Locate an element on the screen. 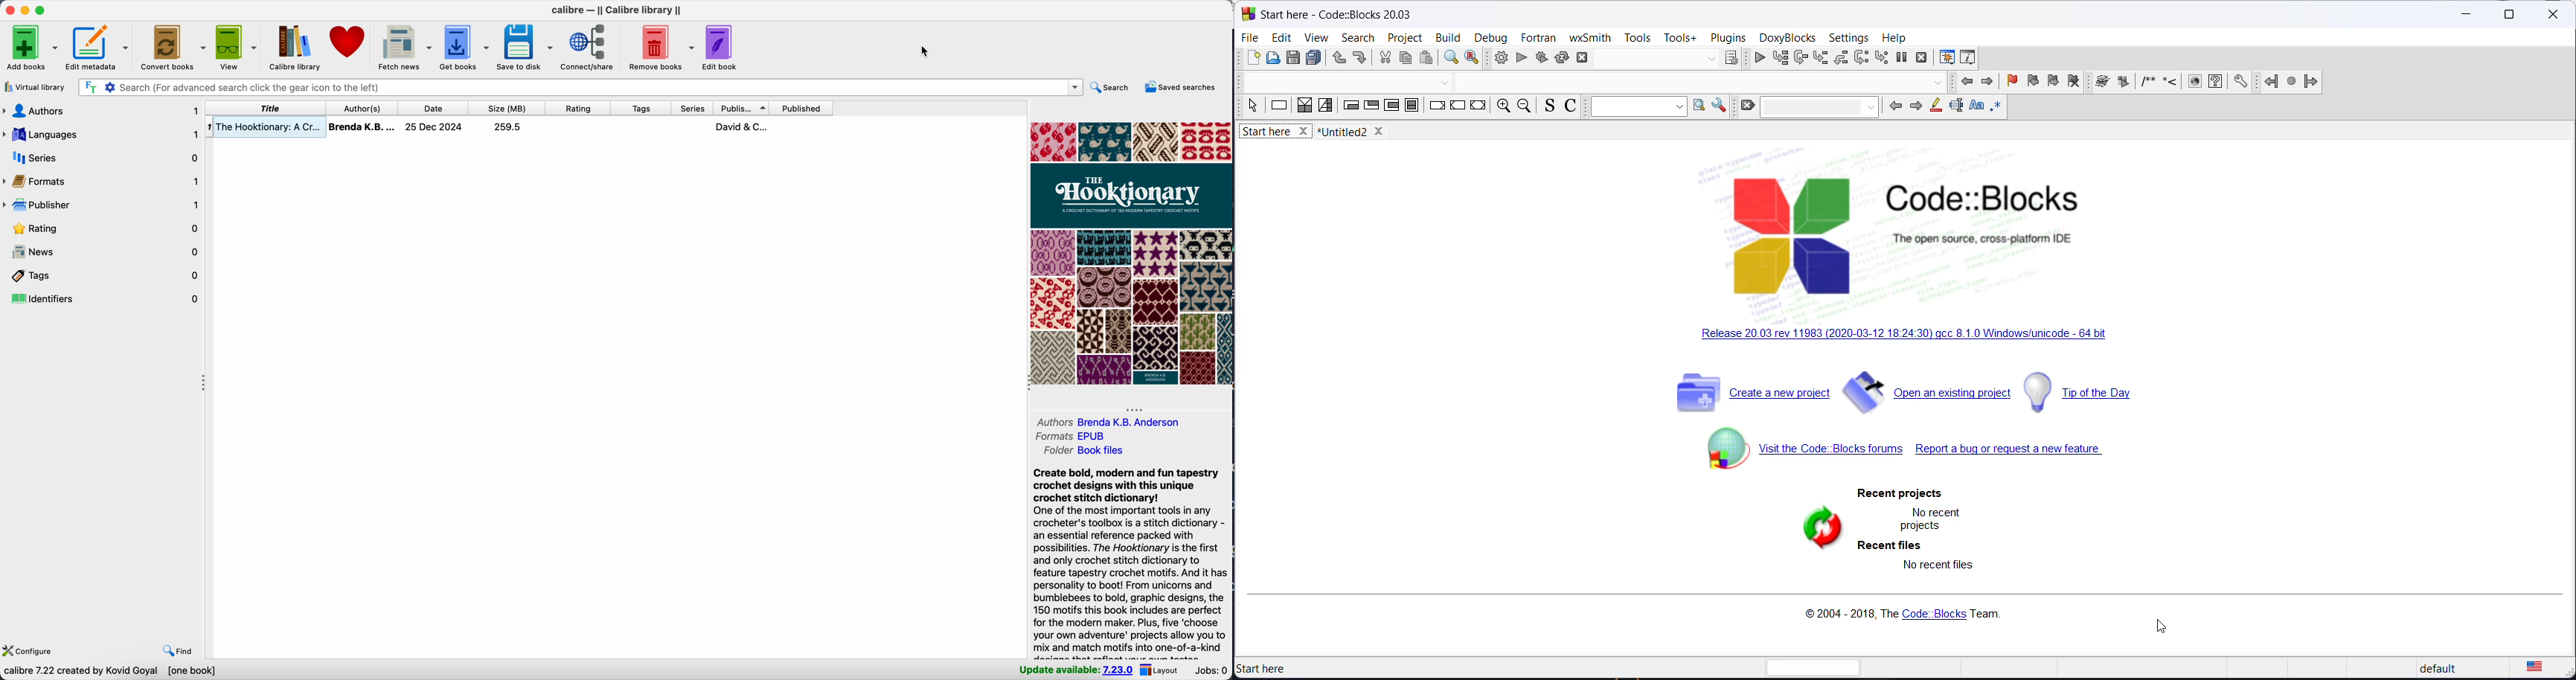  build is located at coordinates (1498, 58).